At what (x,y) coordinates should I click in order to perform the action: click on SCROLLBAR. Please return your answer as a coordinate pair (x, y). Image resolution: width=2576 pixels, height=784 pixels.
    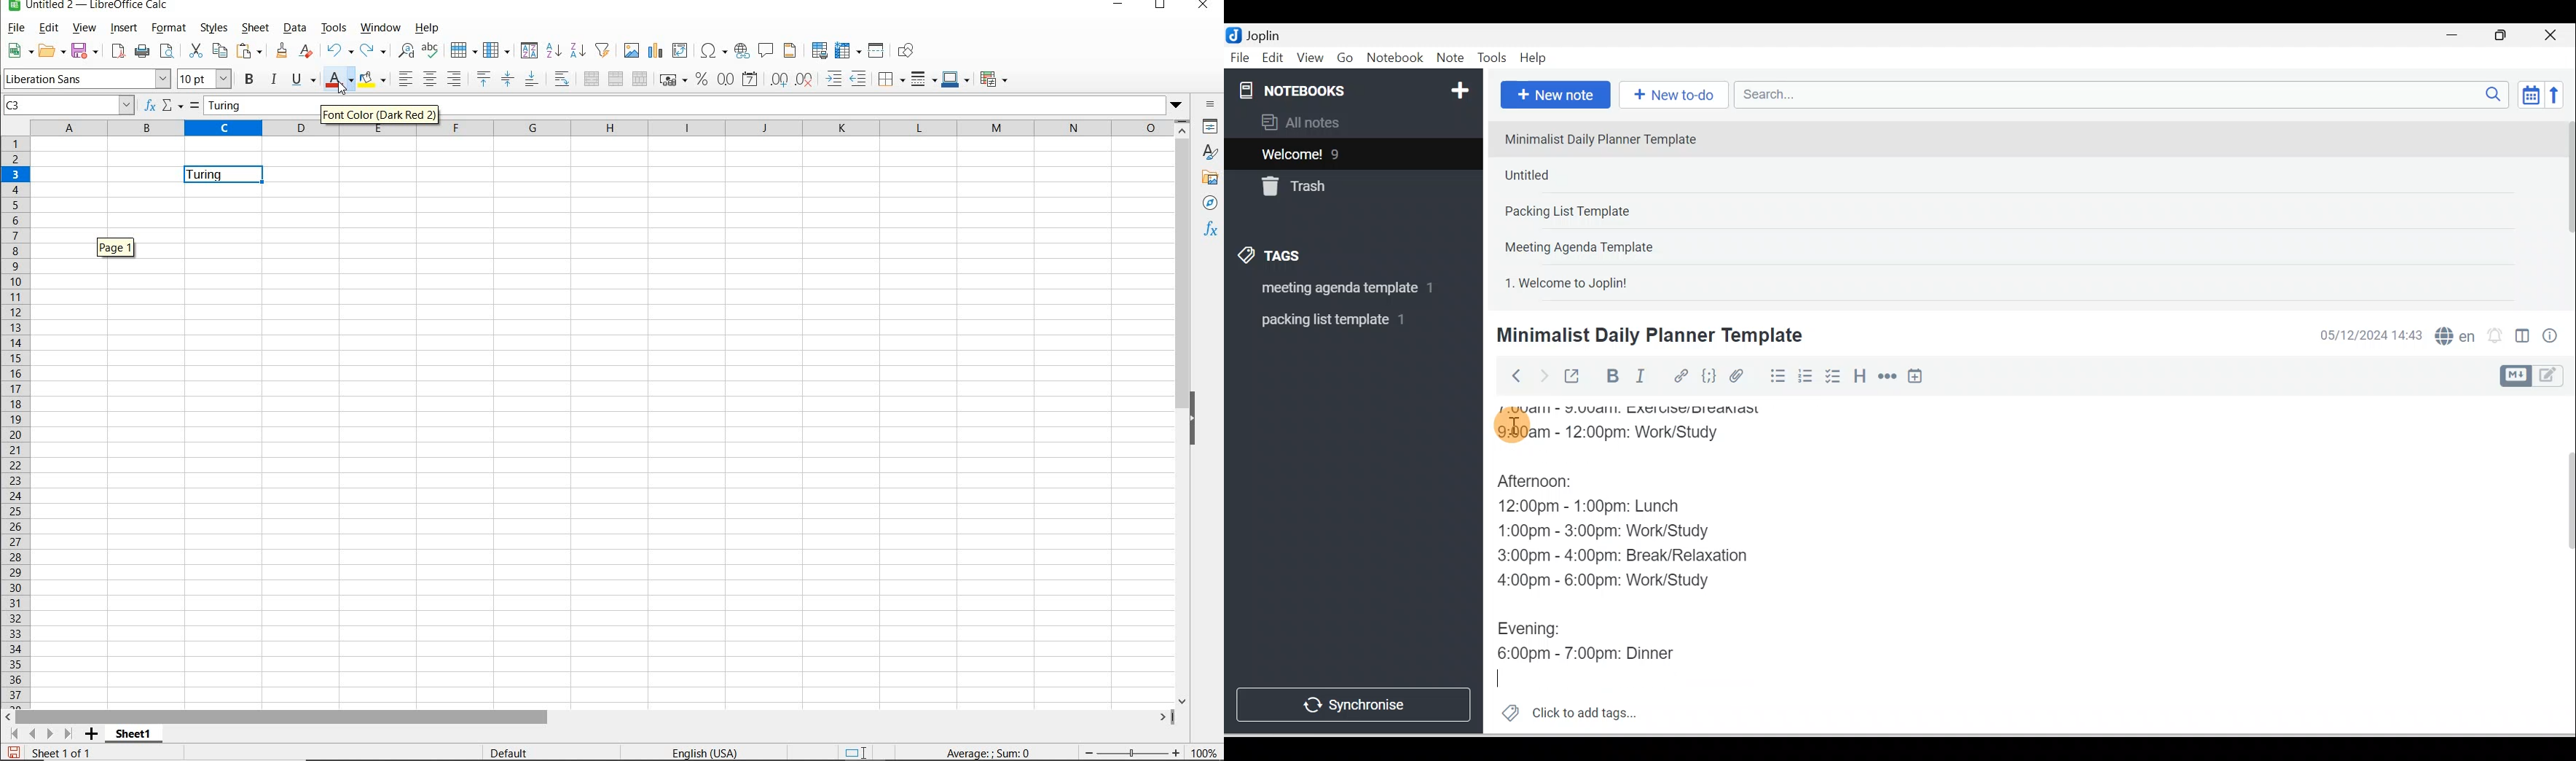
    Looking at the image, I should click on (1180, 414).